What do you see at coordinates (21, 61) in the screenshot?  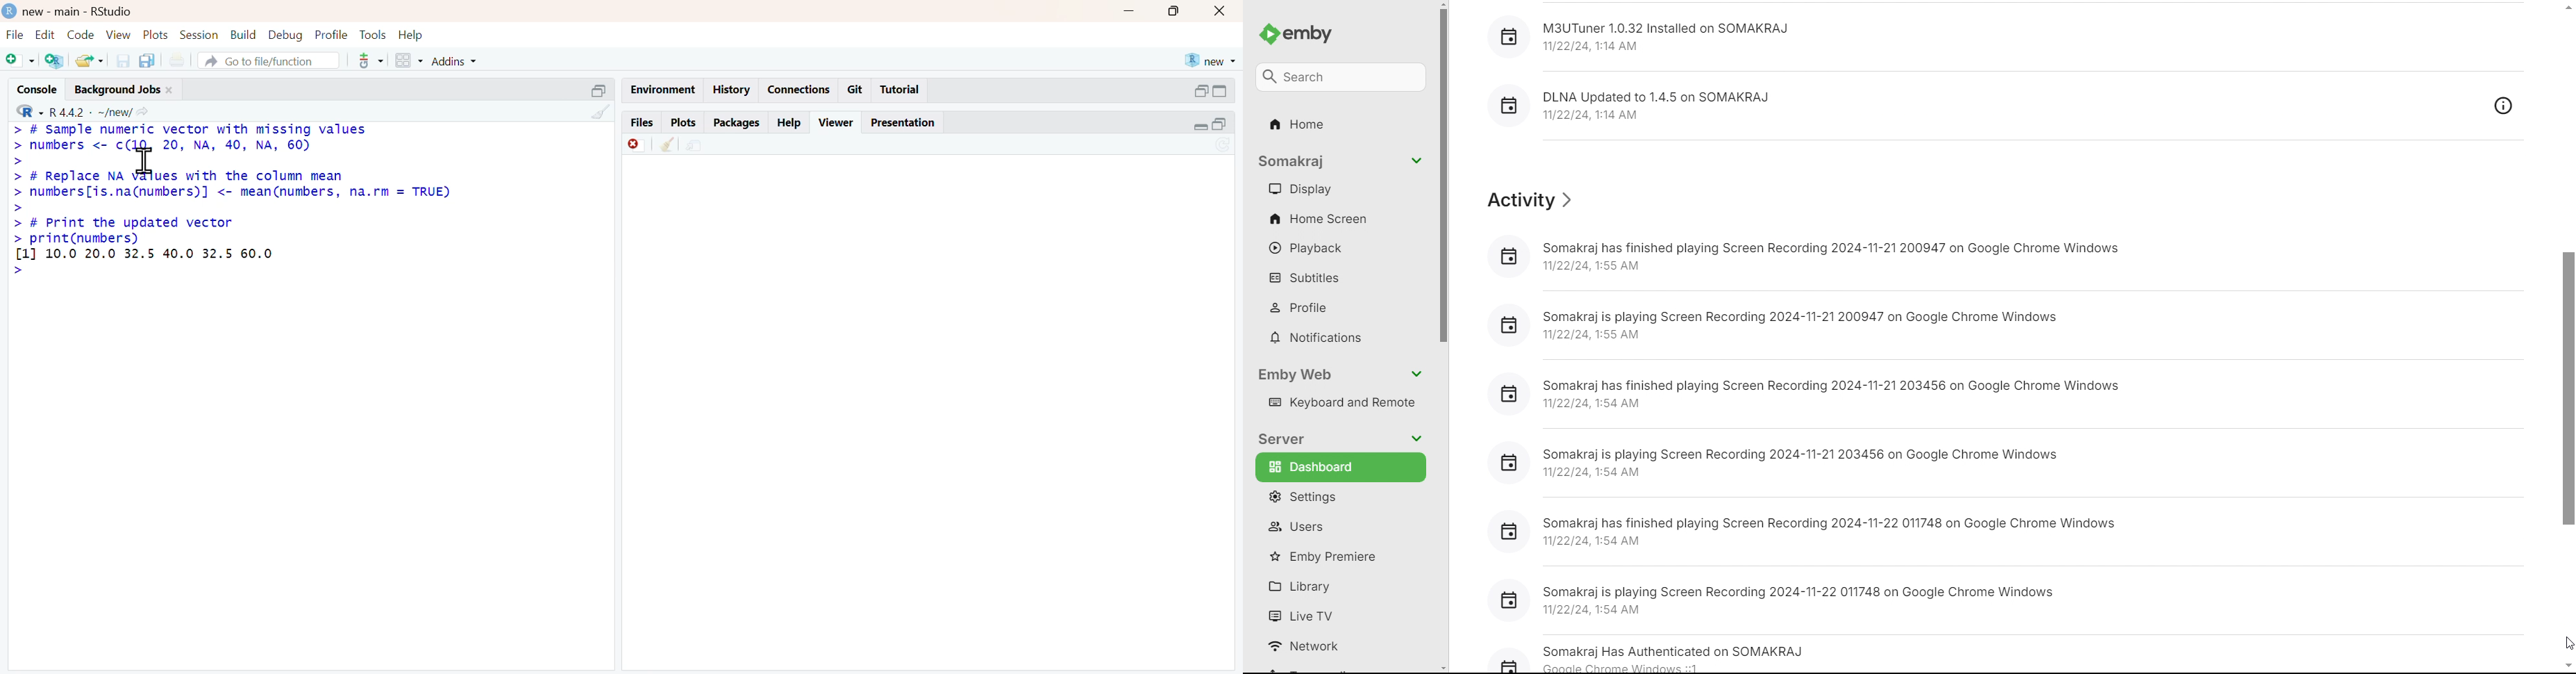 I see `add file as` at bounding box center [21, 61].